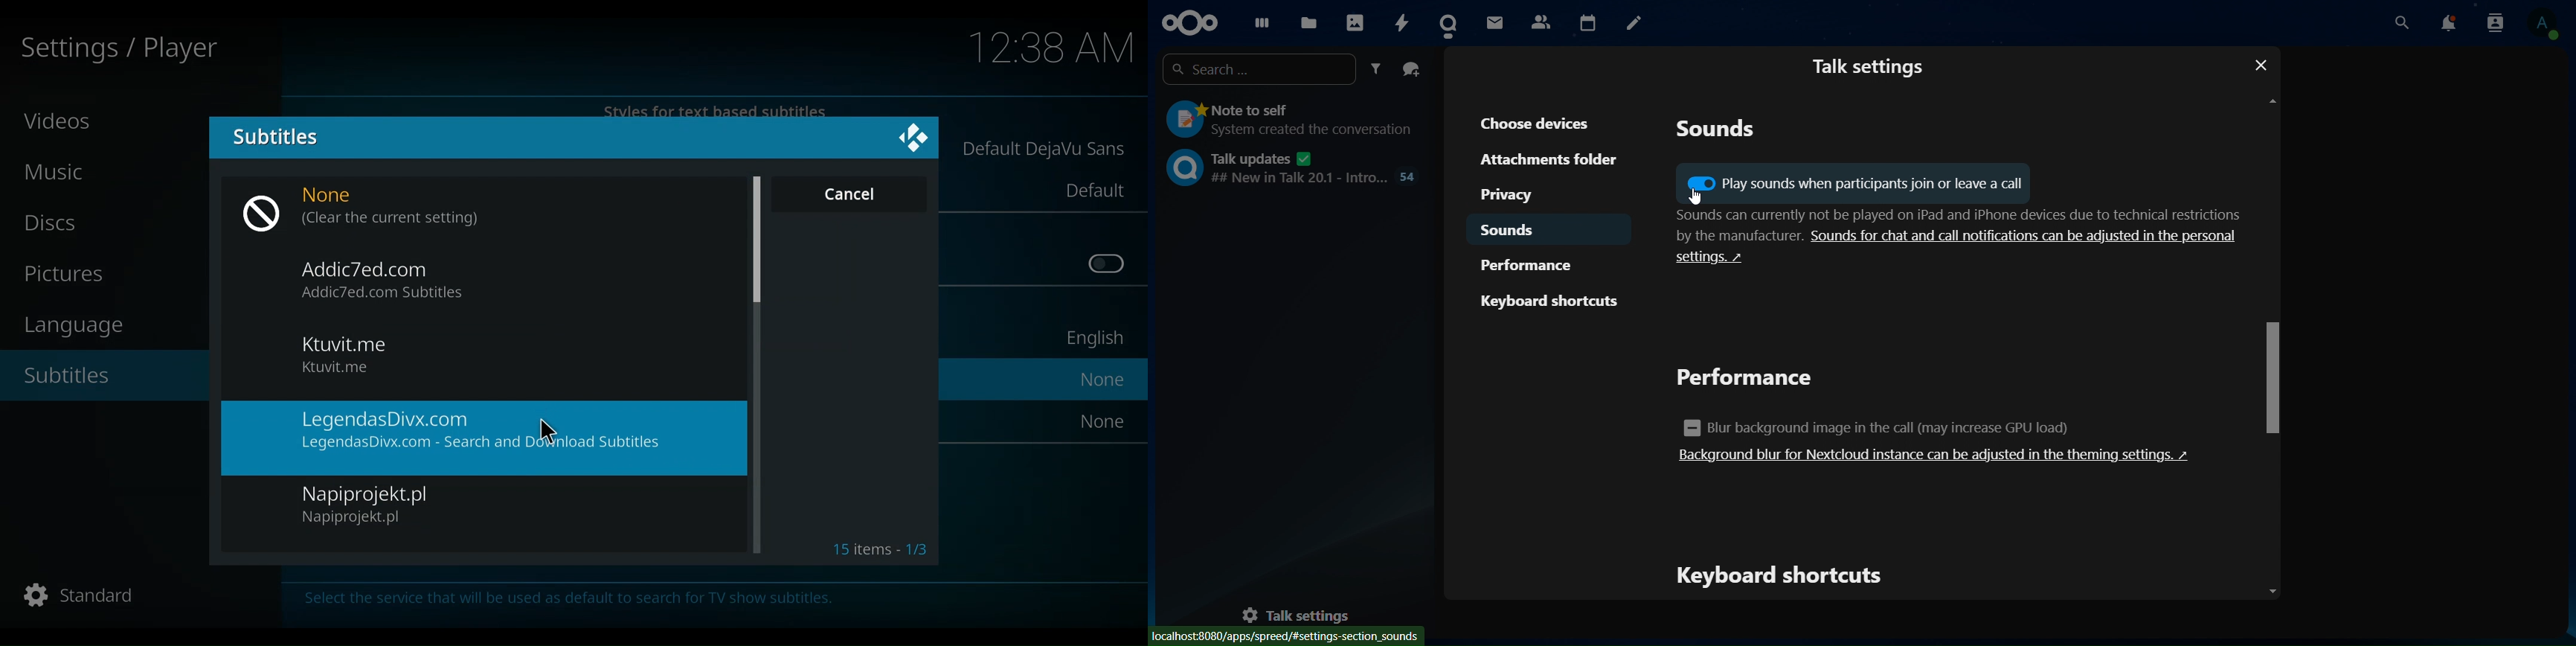 The height and width of the screenshot is (672, 2576). I want to click on view profile, so click(2541, 25).